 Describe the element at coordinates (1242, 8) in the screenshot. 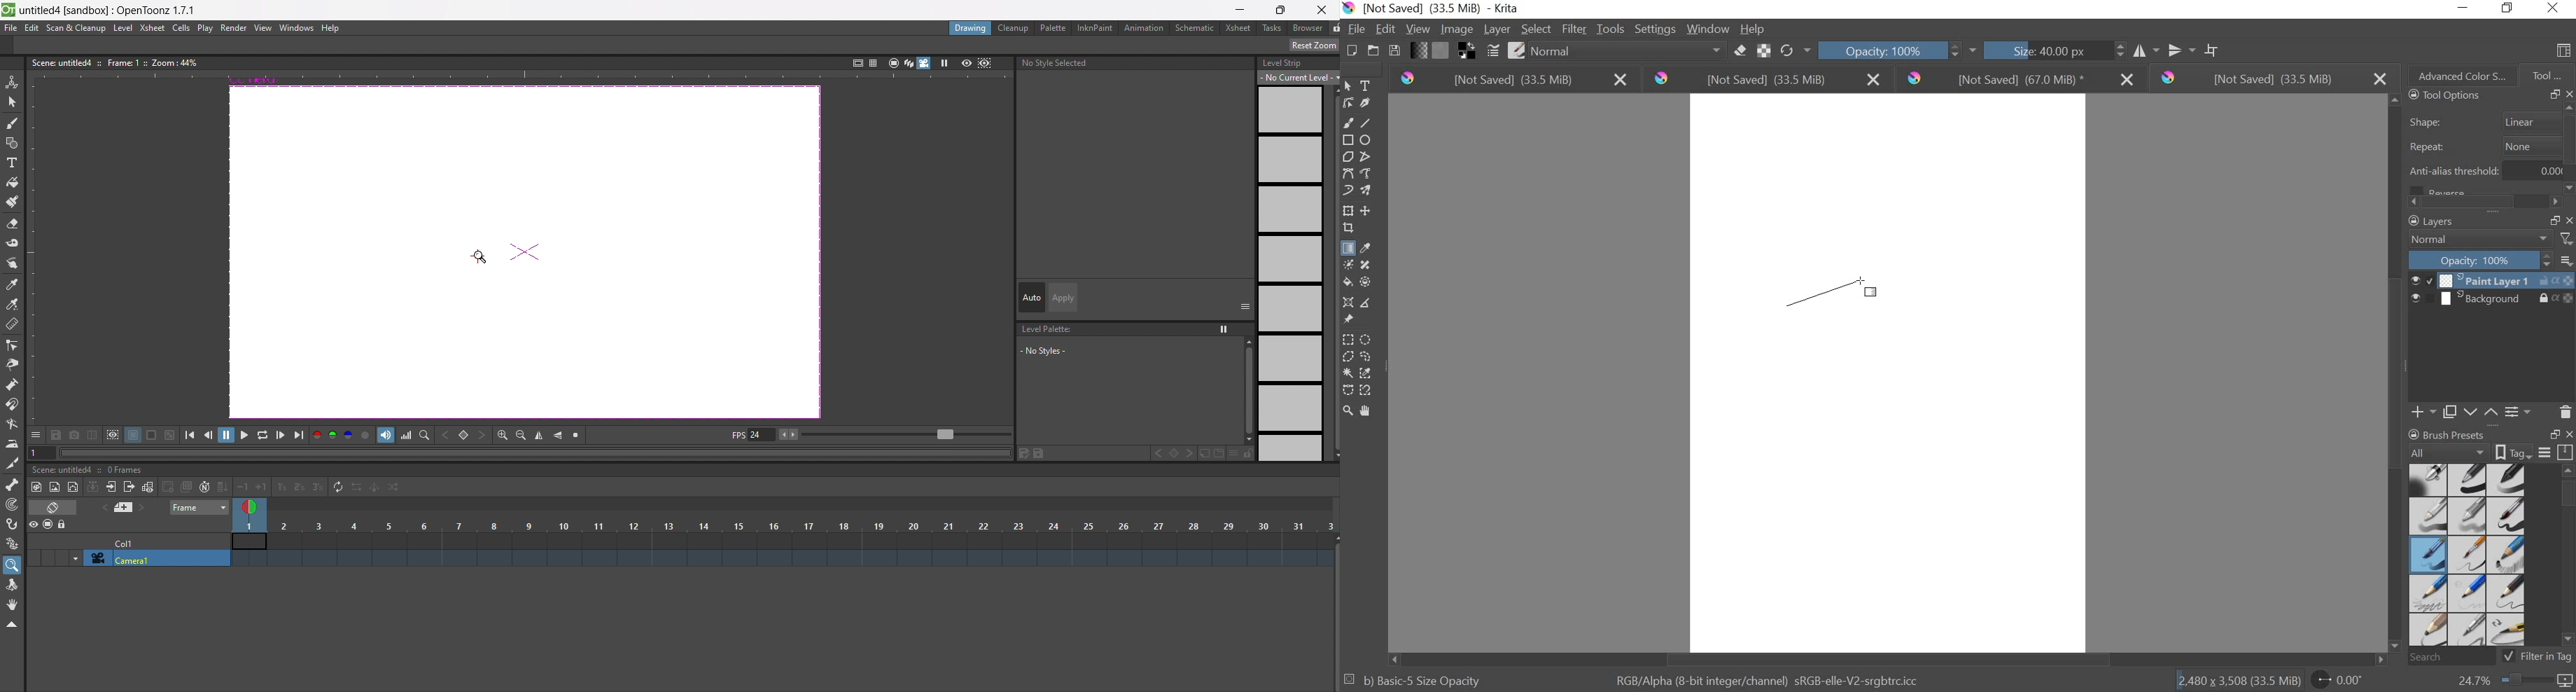

I see `minimize` at that location.